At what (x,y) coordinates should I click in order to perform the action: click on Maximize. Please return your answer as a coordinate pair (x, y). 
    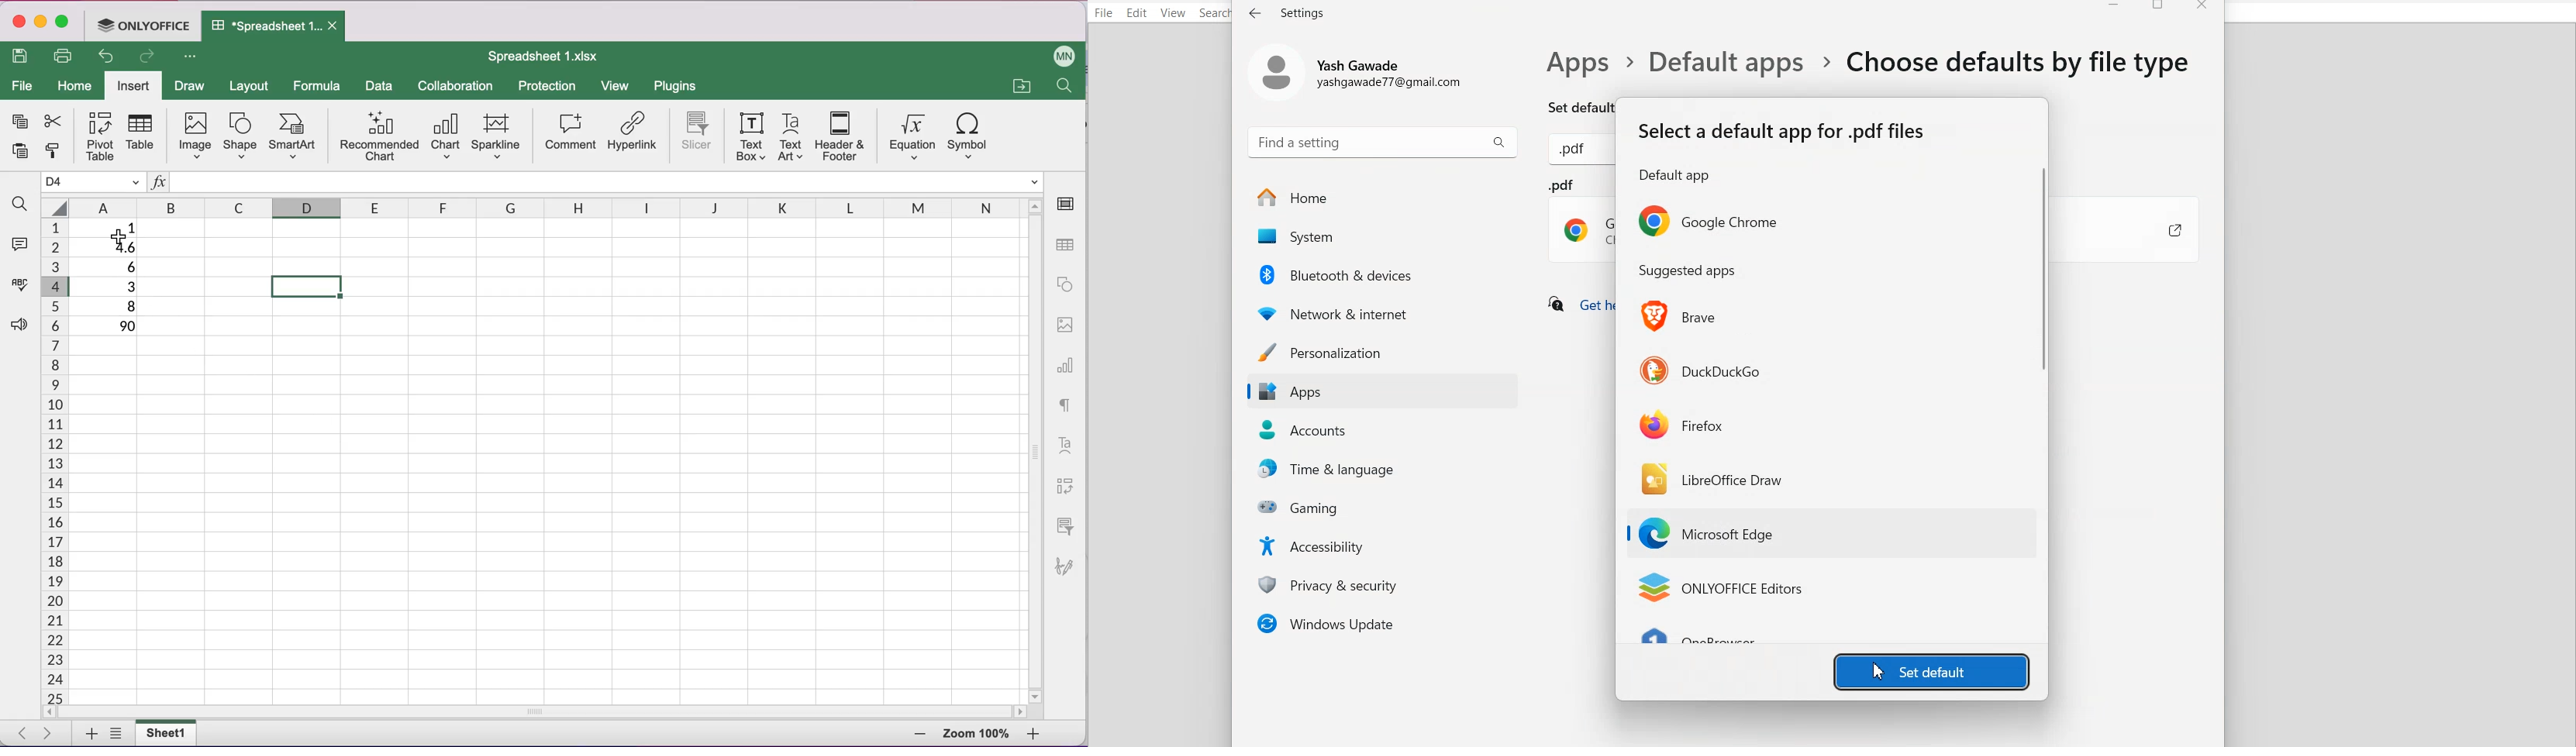
    Looking at the image, I should click on (2160, 8).